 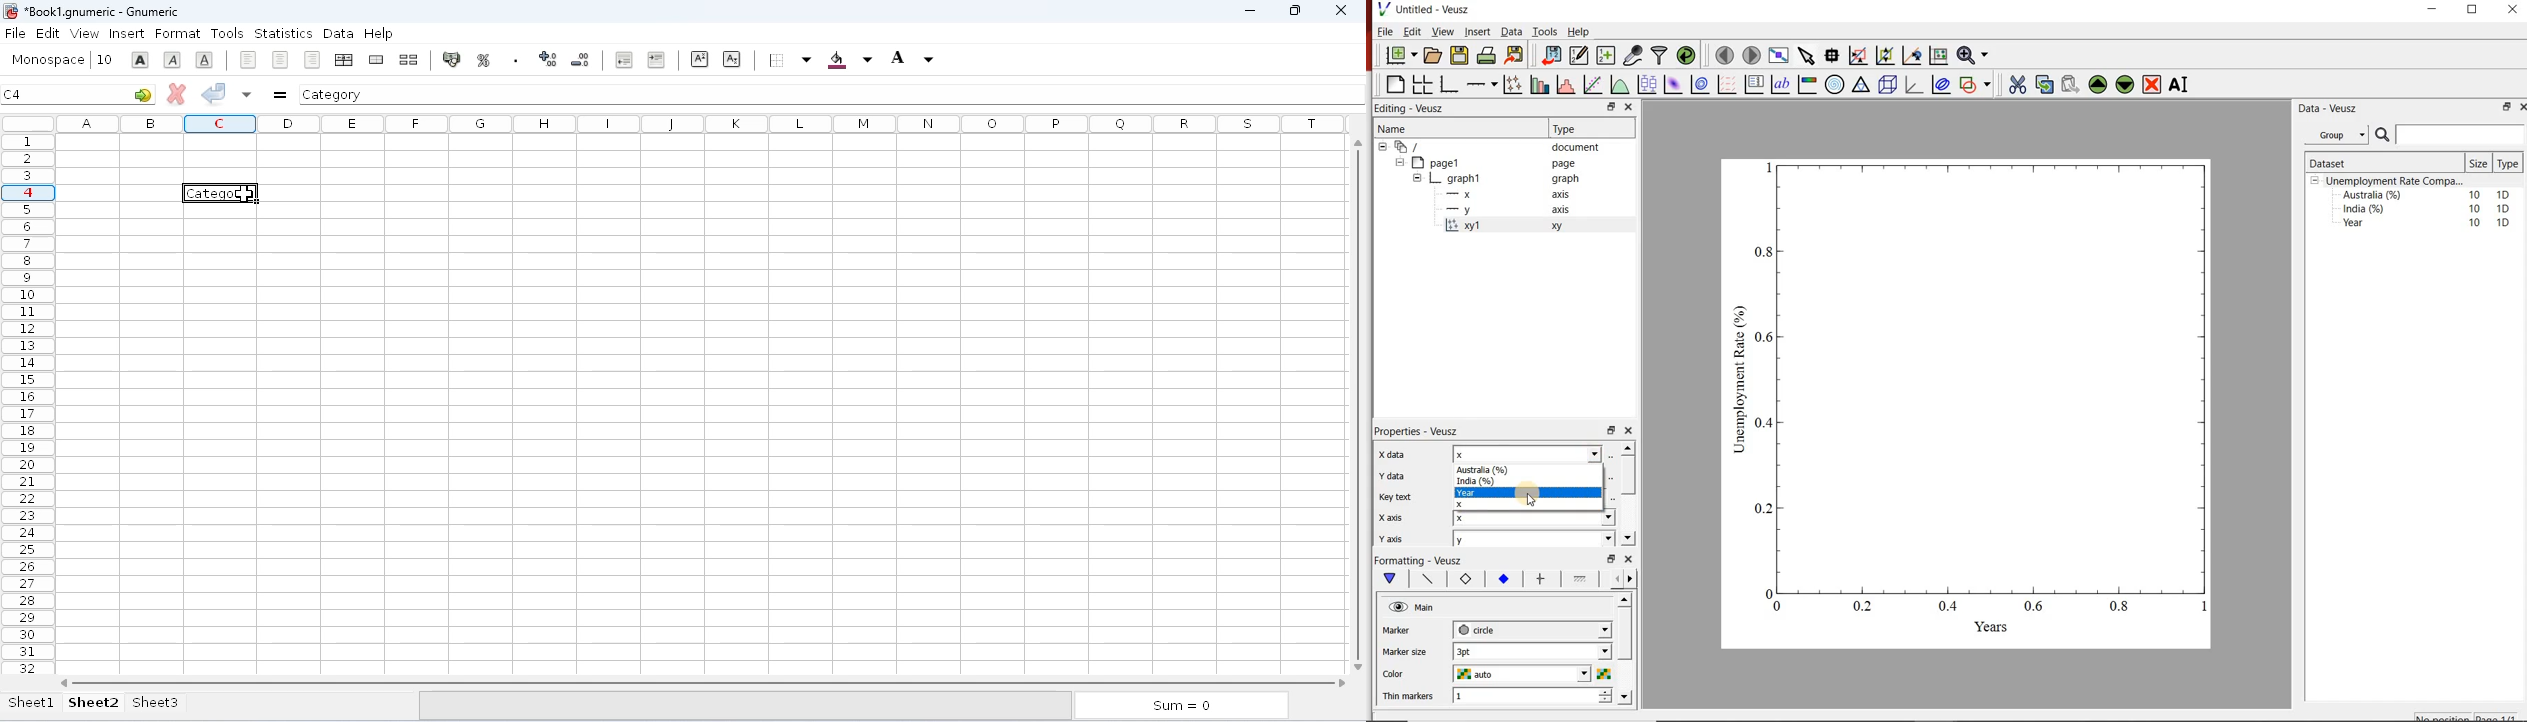 I want to click on background, so click(x=849, y=60).